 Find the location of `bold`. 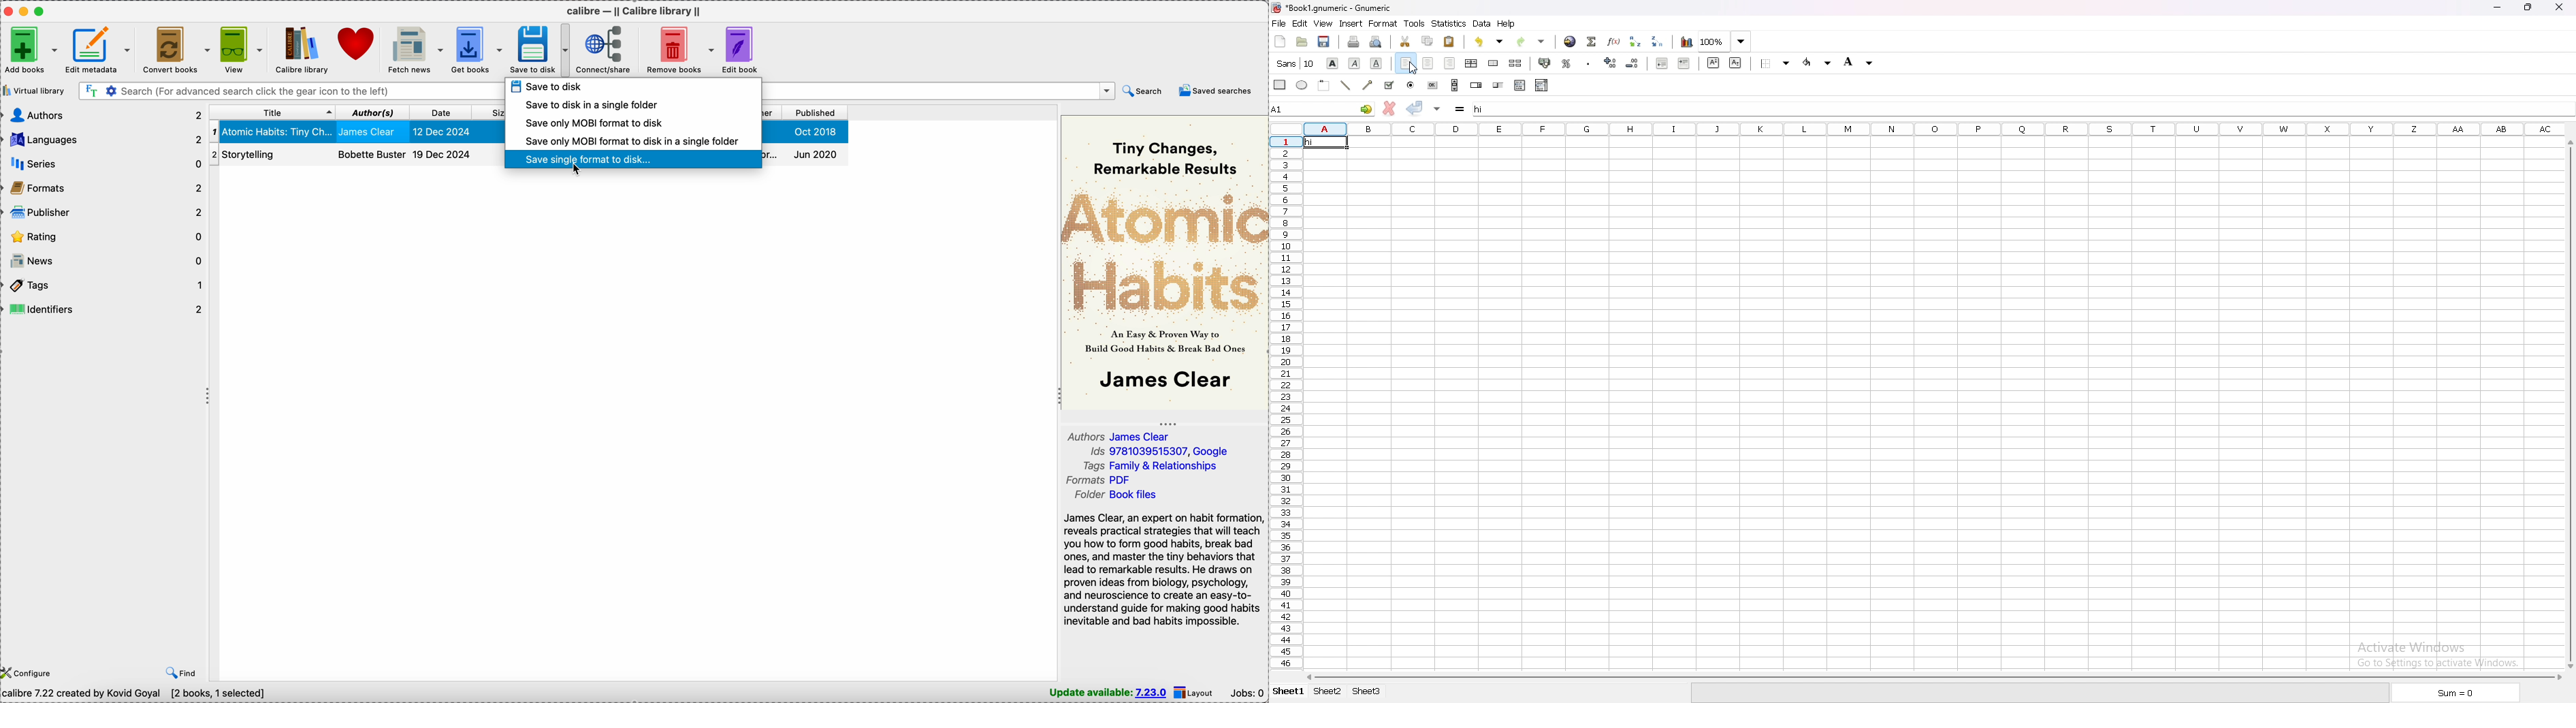

bold is located at coordinates (1332, 62).